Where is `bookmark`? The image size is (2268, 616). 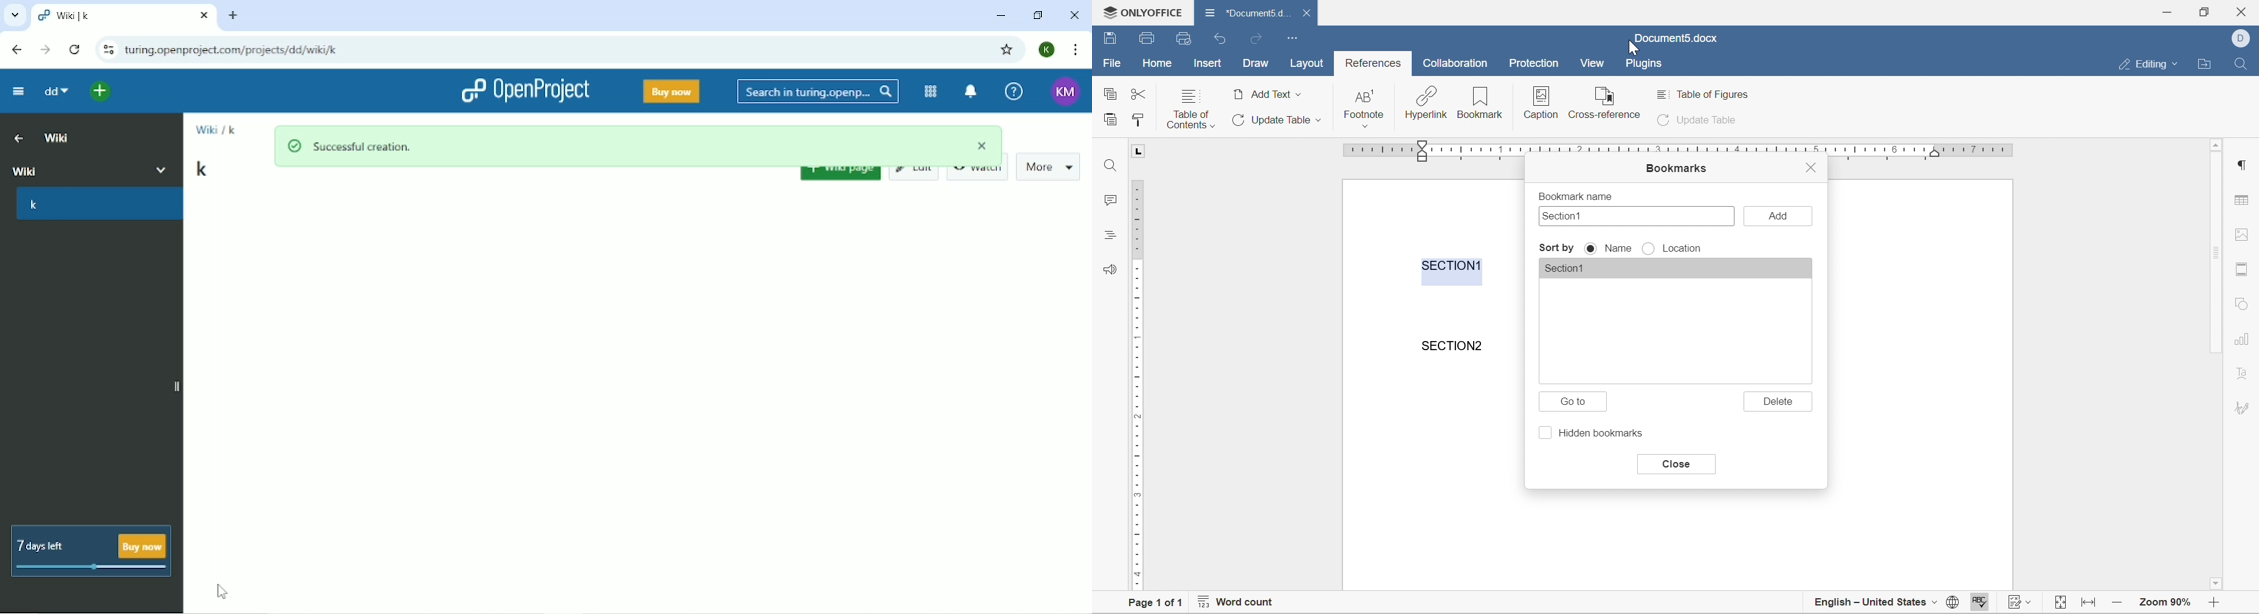 bookmark is located at coordinates (1480, 103).